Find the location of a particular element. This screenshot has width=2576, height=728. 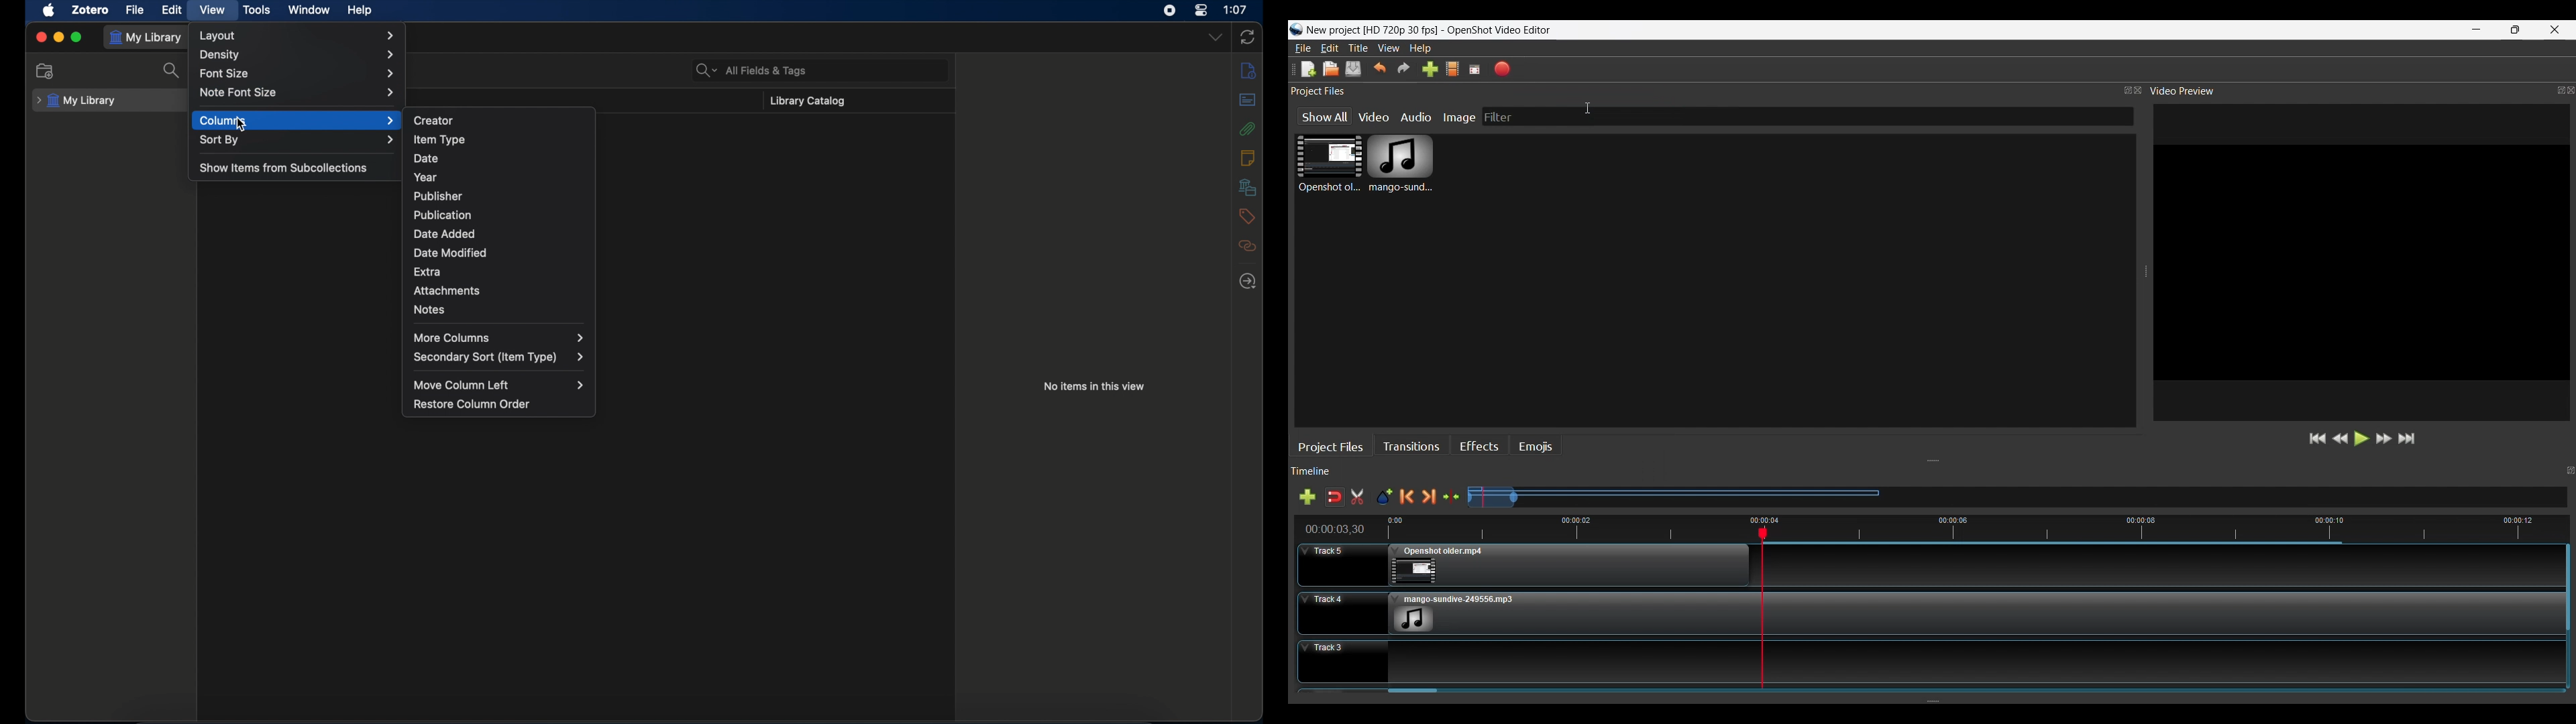

restore column order is located at coordinates (472, 404).